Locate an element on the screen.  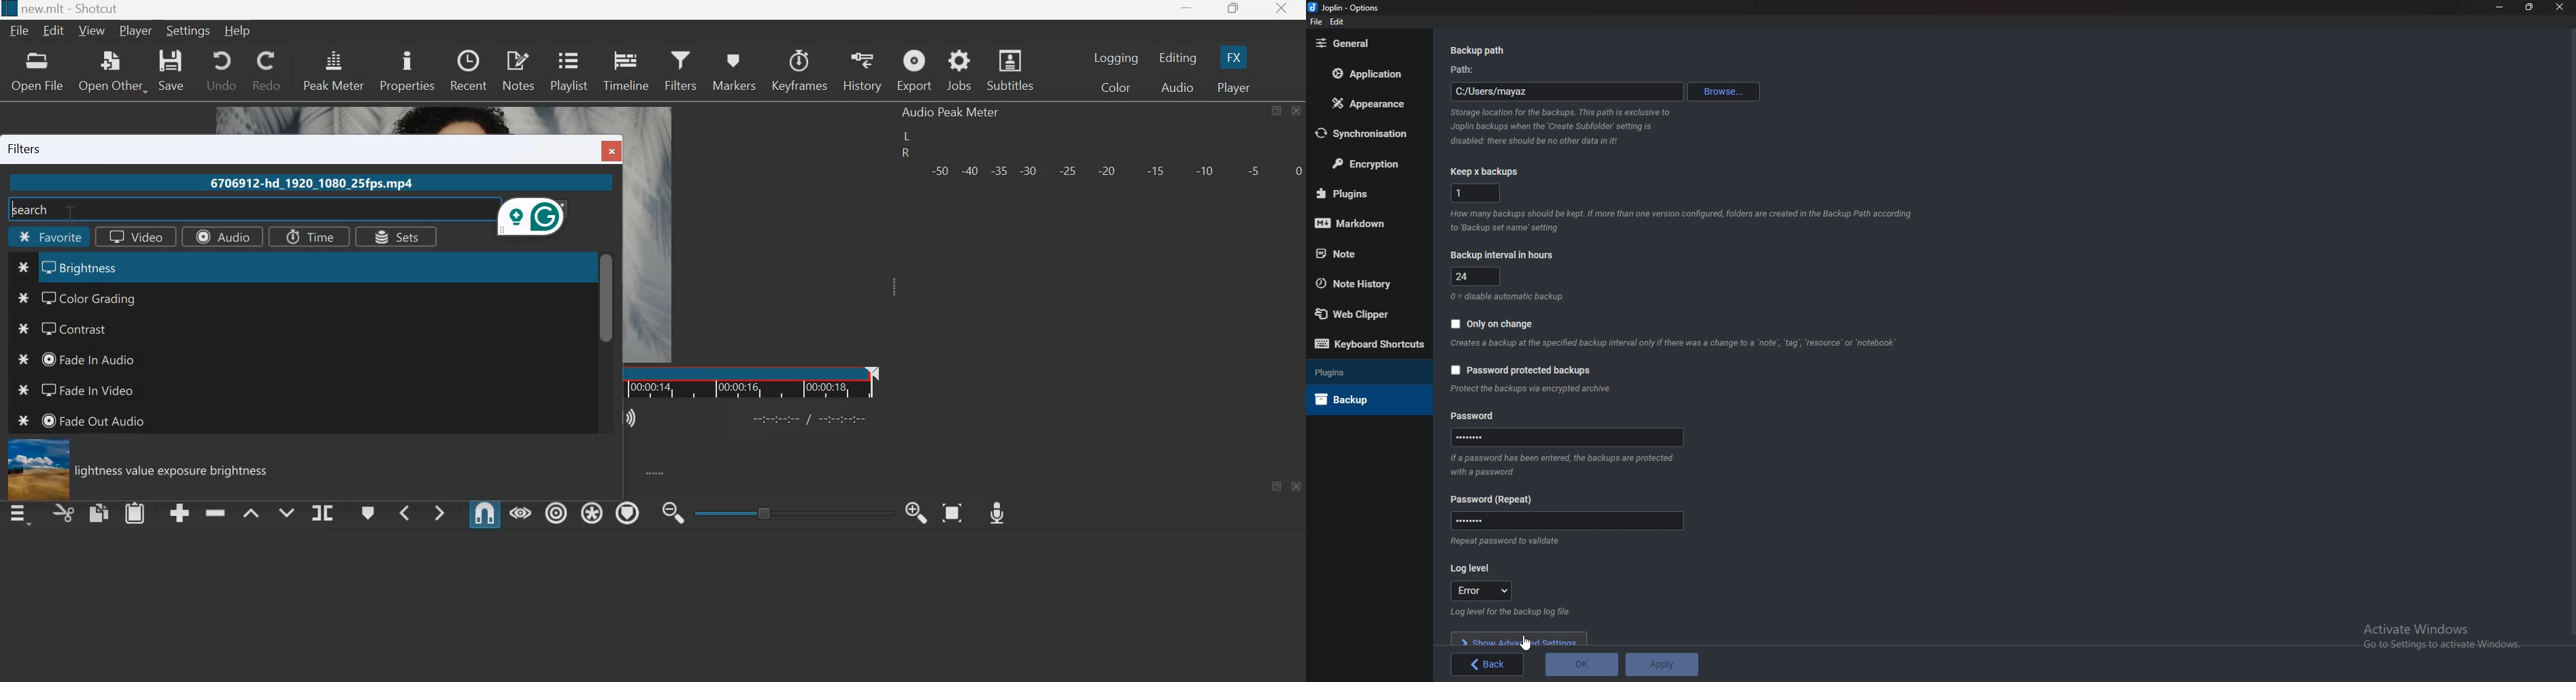
Ripple Markers is located at coordinates (627, 513).